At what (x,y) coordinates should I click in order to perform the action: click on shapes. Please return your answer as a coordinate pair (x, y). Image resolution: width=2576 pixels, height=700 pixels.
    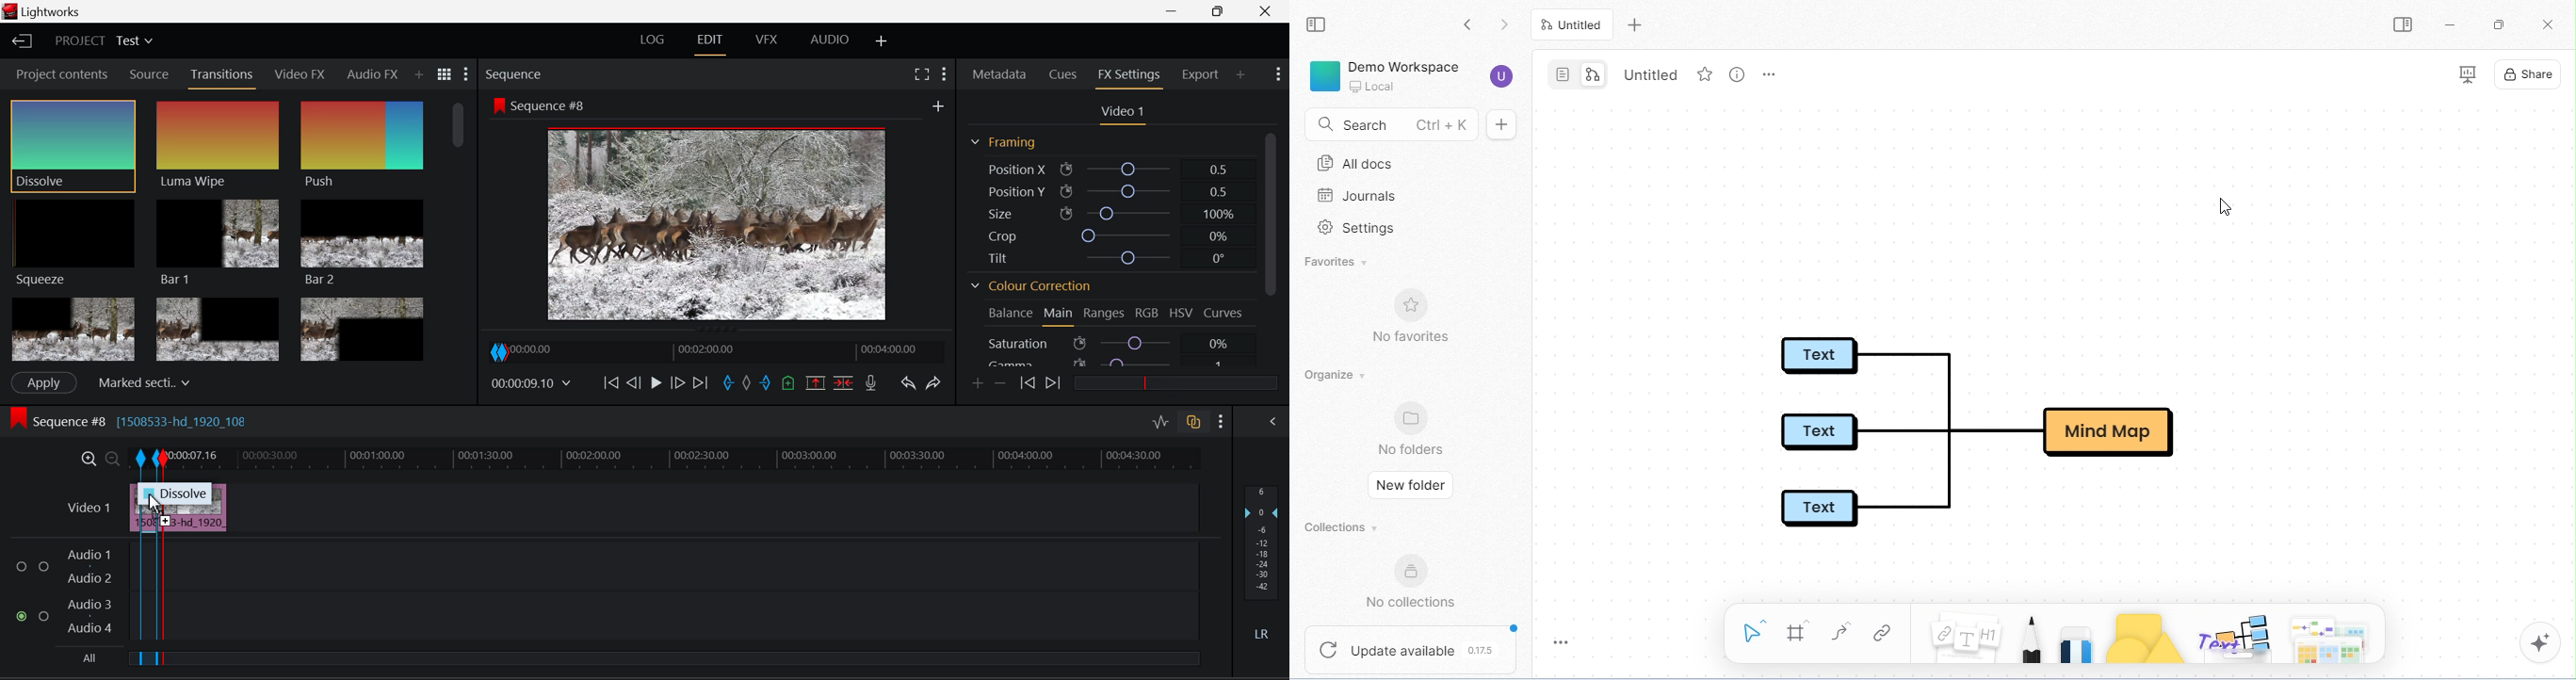
    Looking at the image, I should click on (2146, 640).